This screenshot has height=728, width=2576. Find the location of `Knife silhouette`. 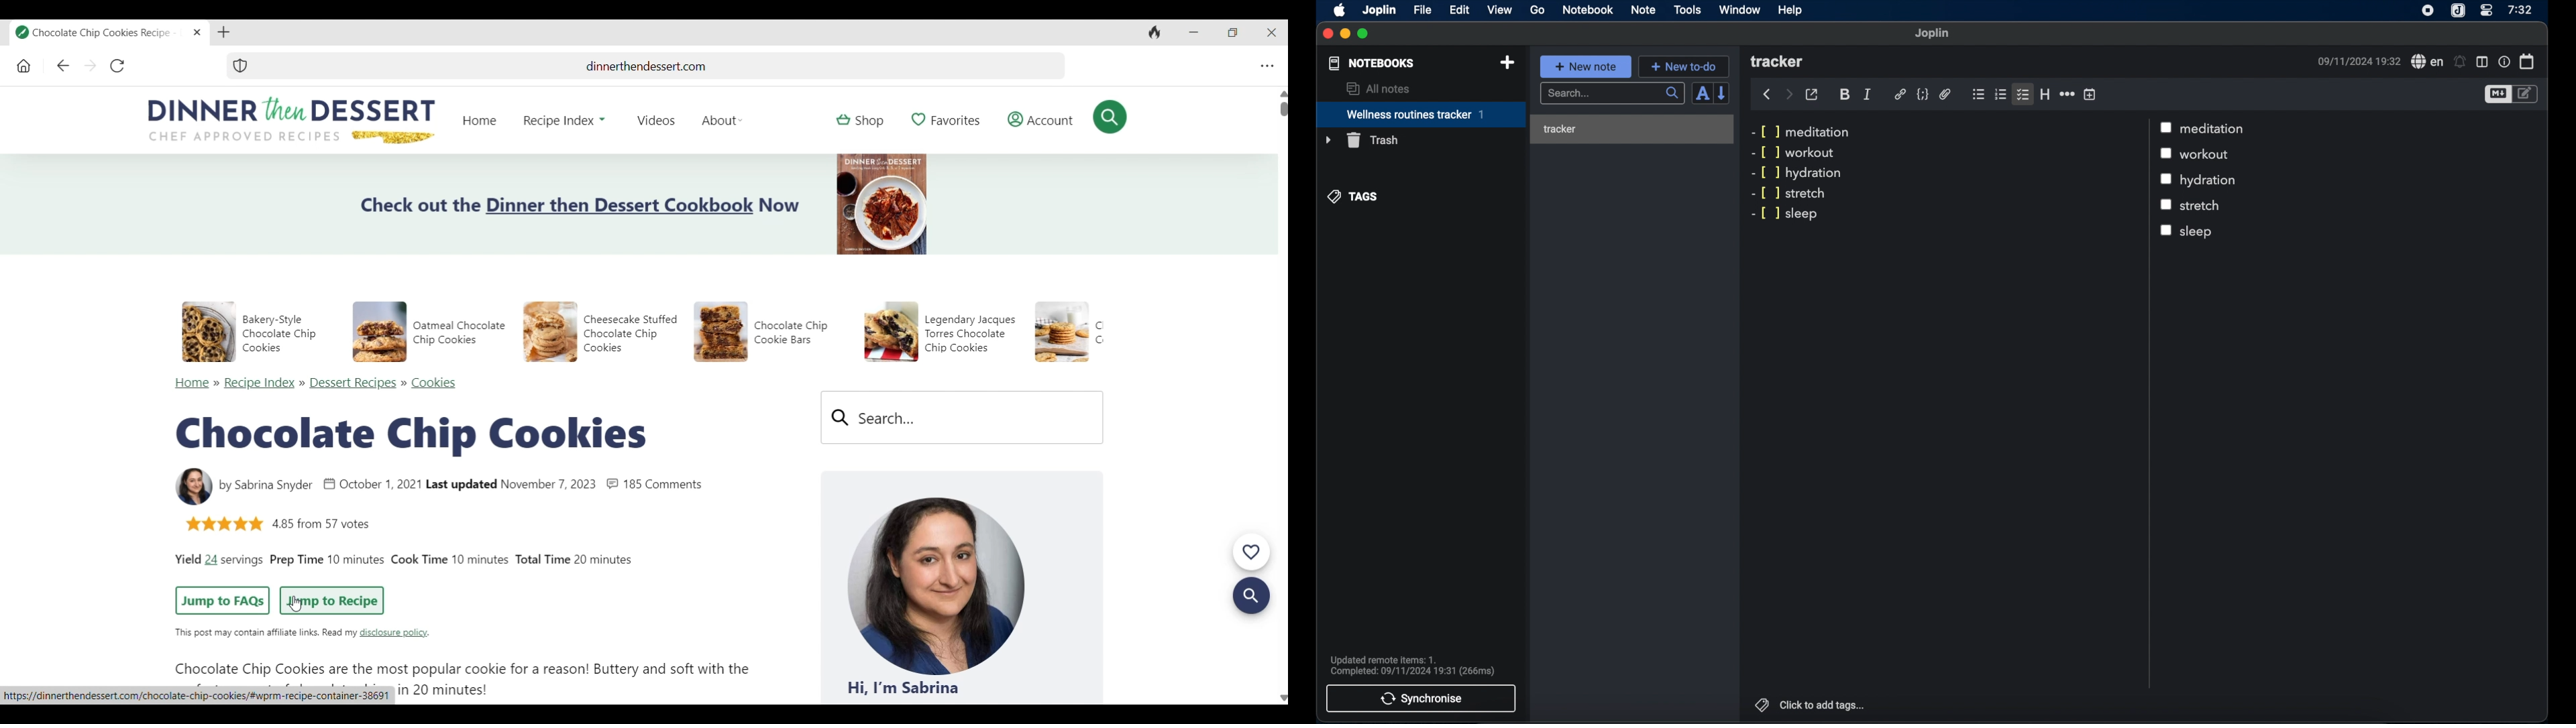

Knife silhouette is located at coordinates (394, 137).